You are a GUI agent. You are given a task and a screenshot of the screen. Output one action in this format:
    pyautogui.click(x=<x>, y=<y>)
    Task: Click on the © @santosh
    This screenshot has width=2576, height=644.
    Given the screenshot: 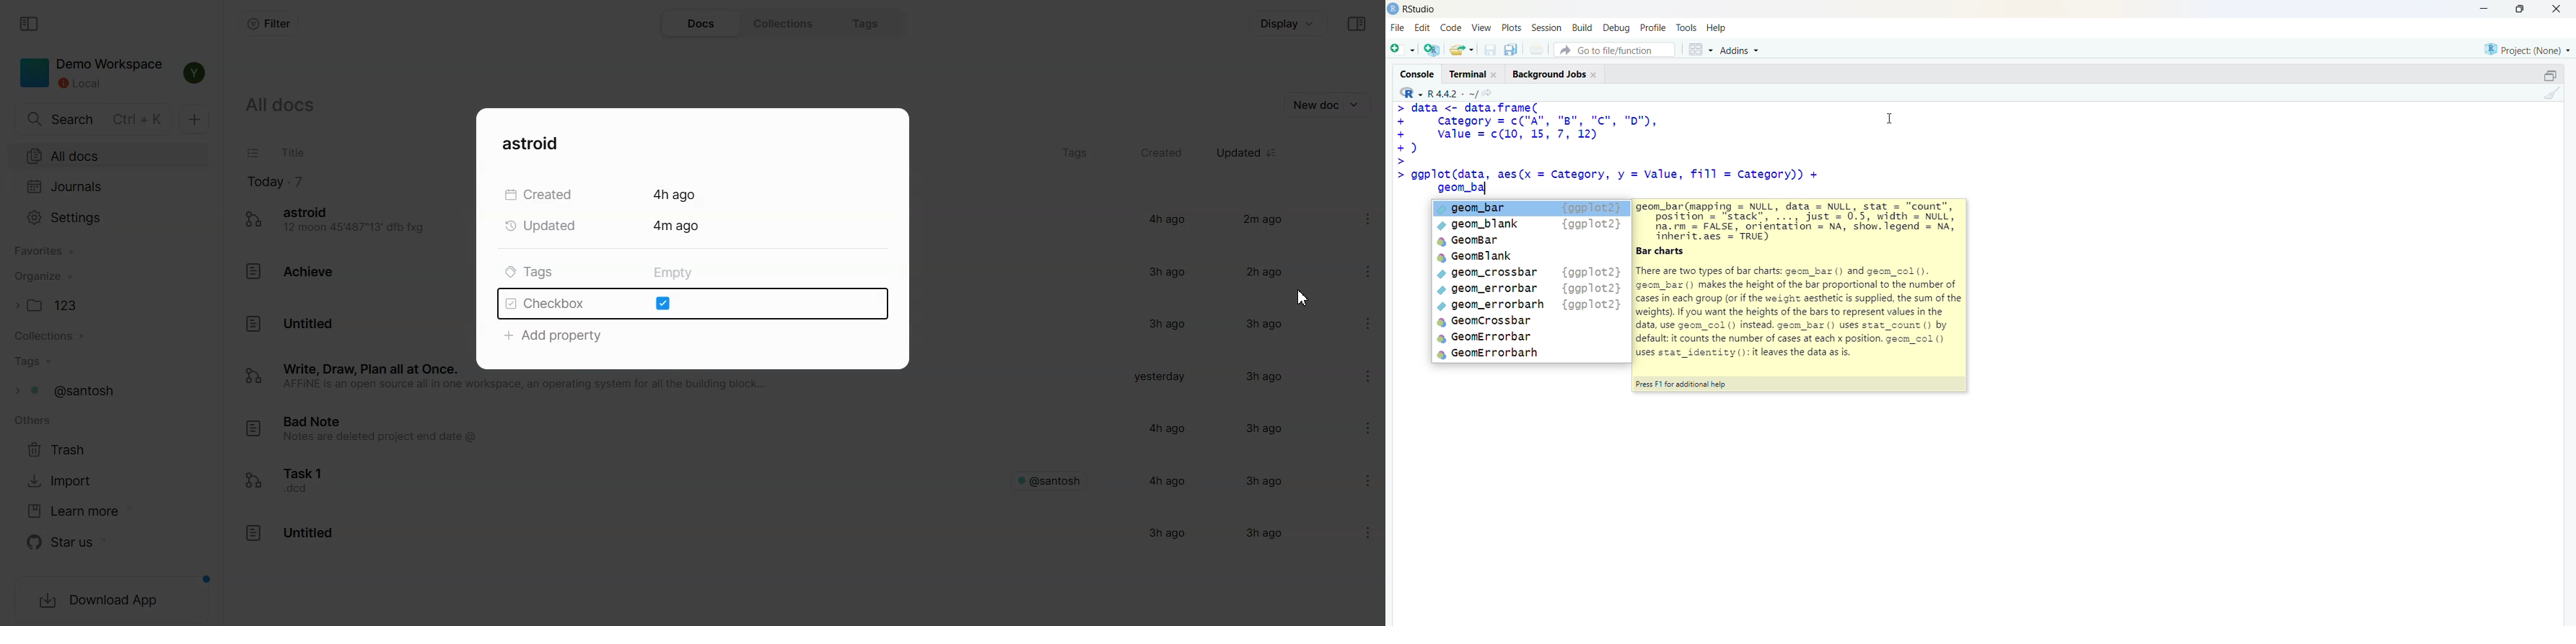 What is the action you would take?
    pyautogui.click(x=1050, y=480)
    